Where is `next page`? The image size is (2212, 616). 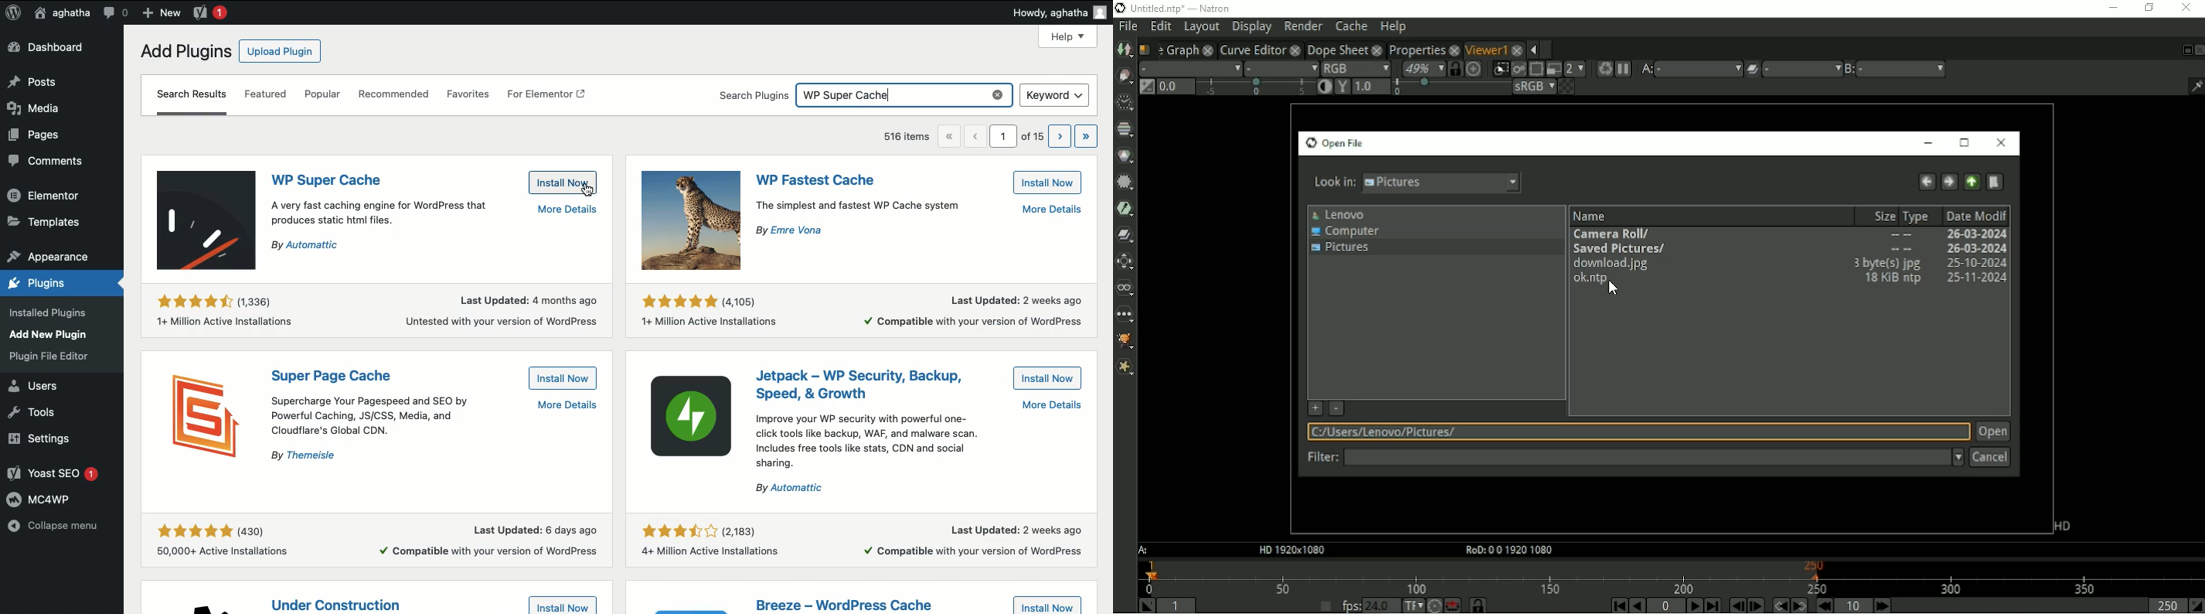
next page is located at coordinates (1059, 135).